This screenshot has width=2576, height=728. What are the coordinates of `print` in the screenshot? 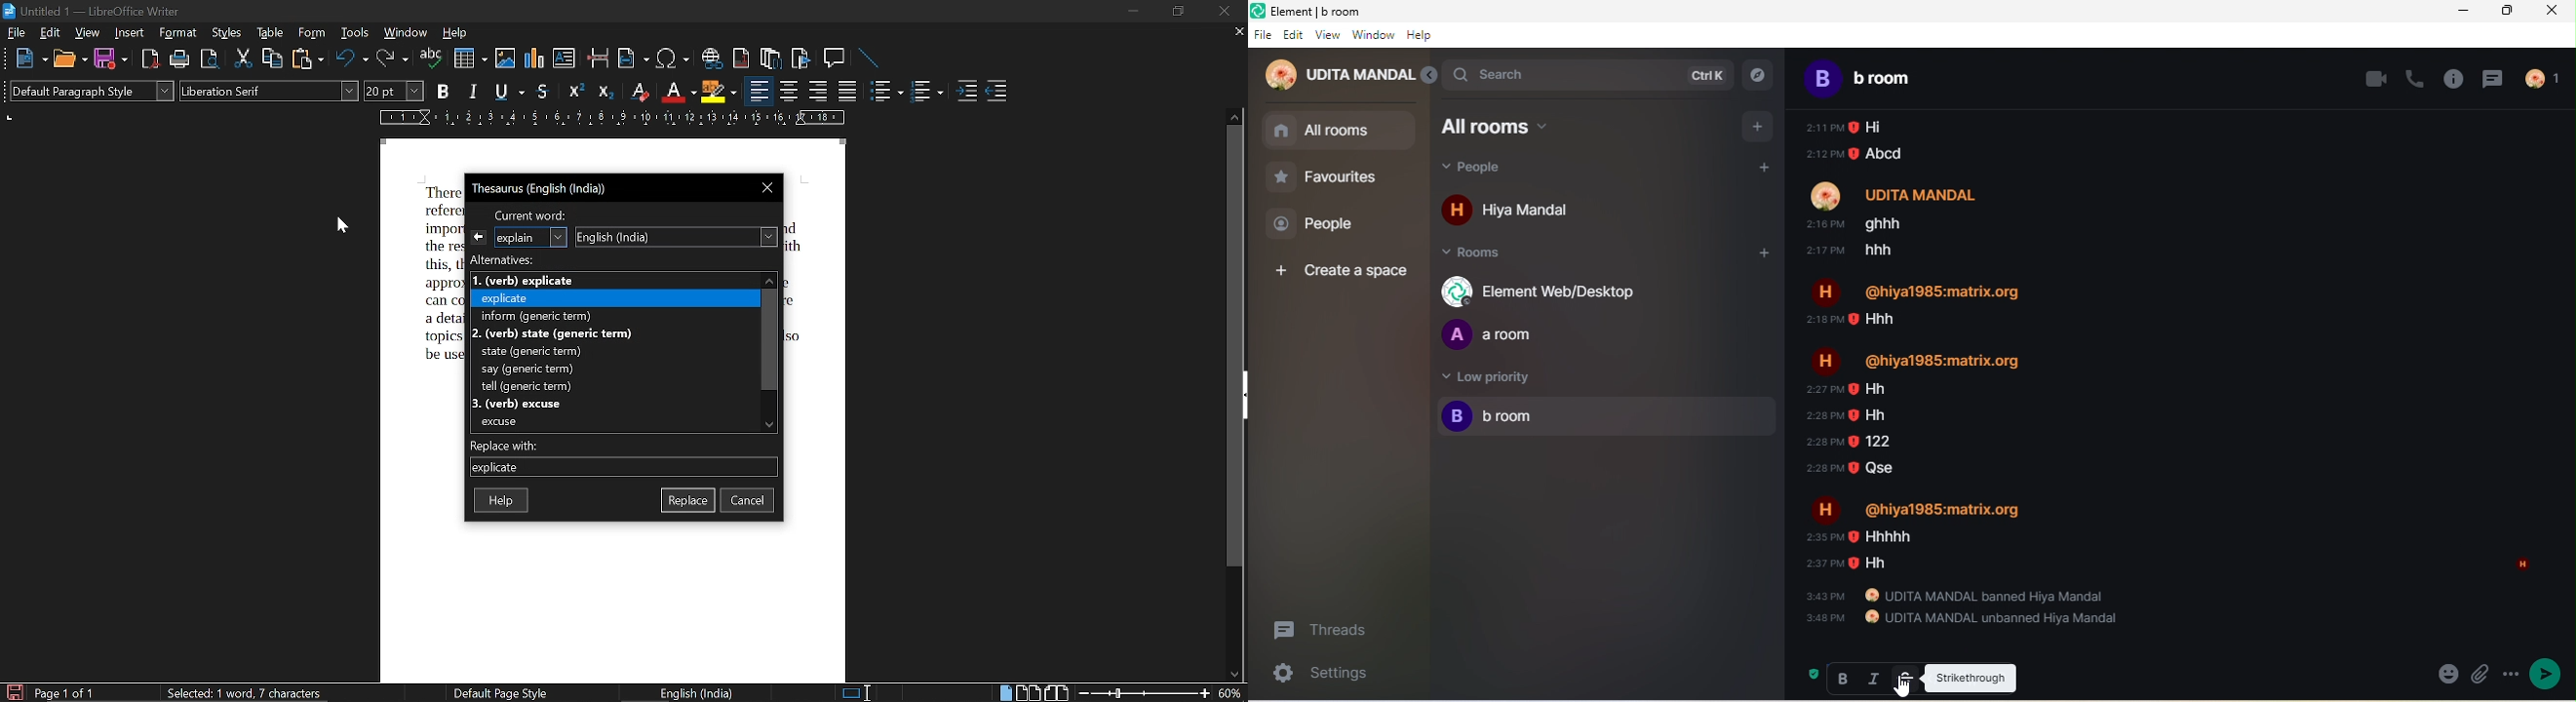 It's located at (180, 59).